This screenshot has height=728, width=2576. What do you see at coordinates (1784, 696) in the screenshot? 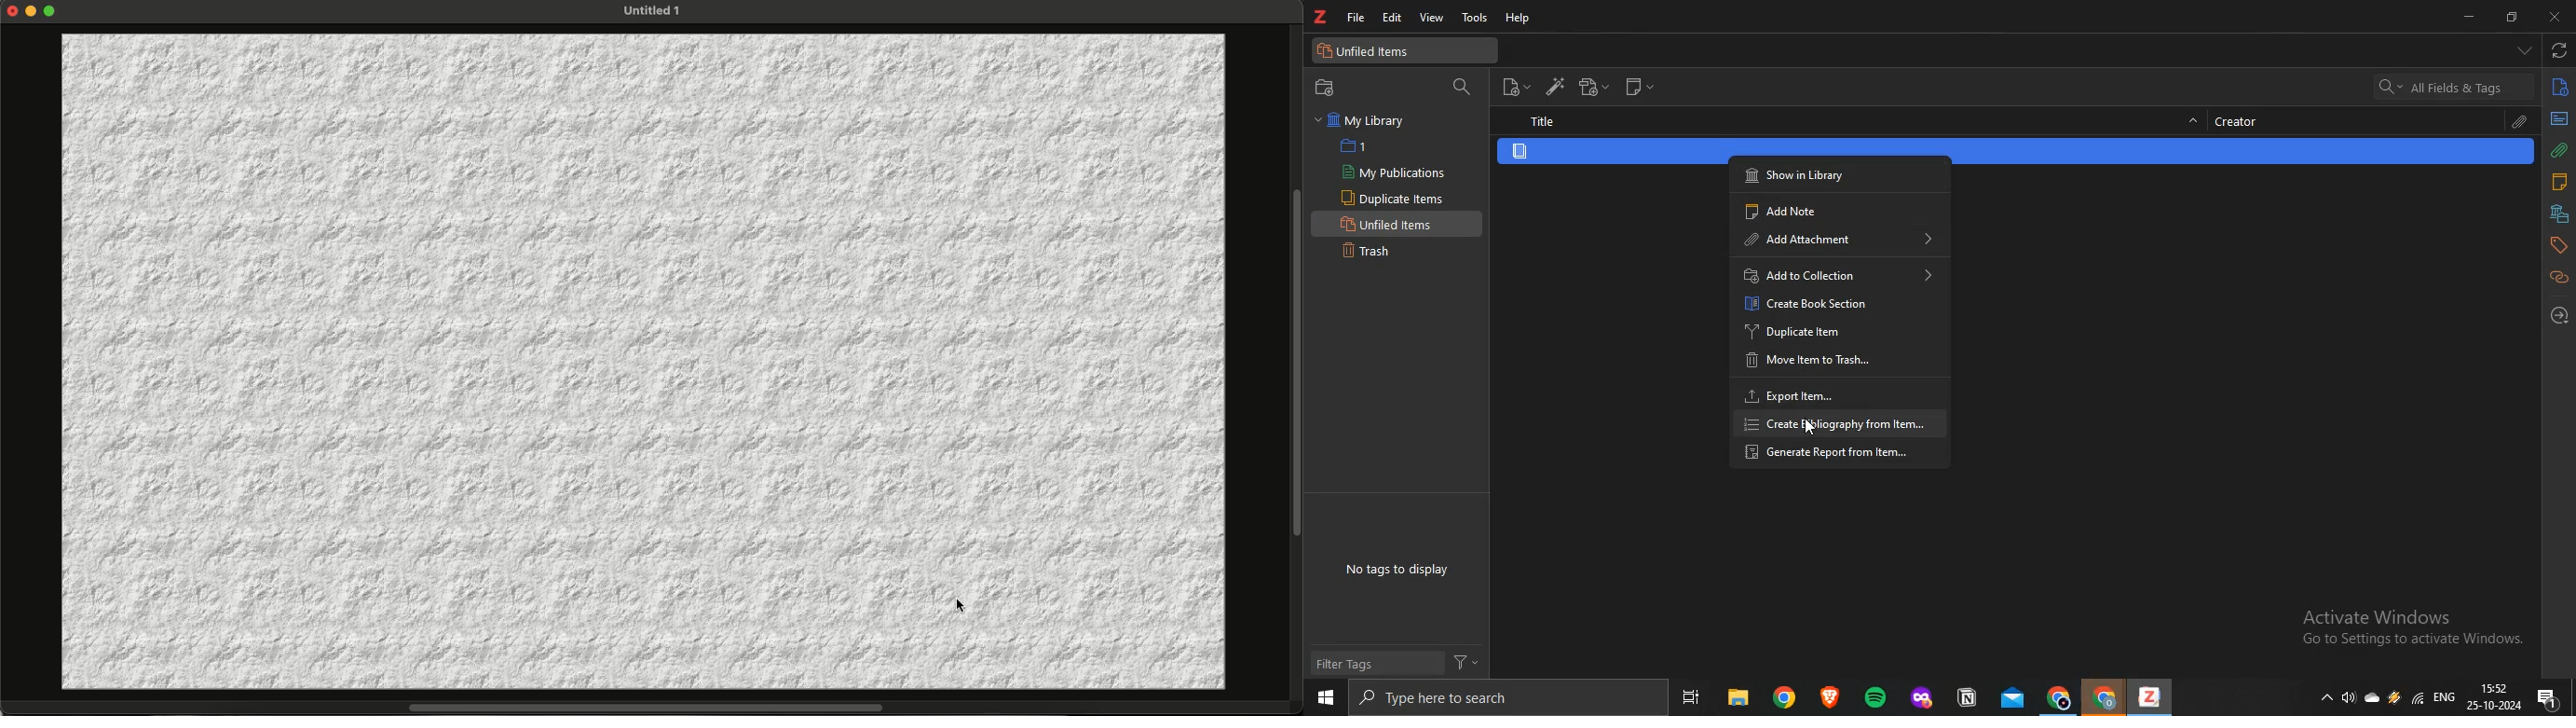
I see `chrome` at bounding box center [1784, 696].